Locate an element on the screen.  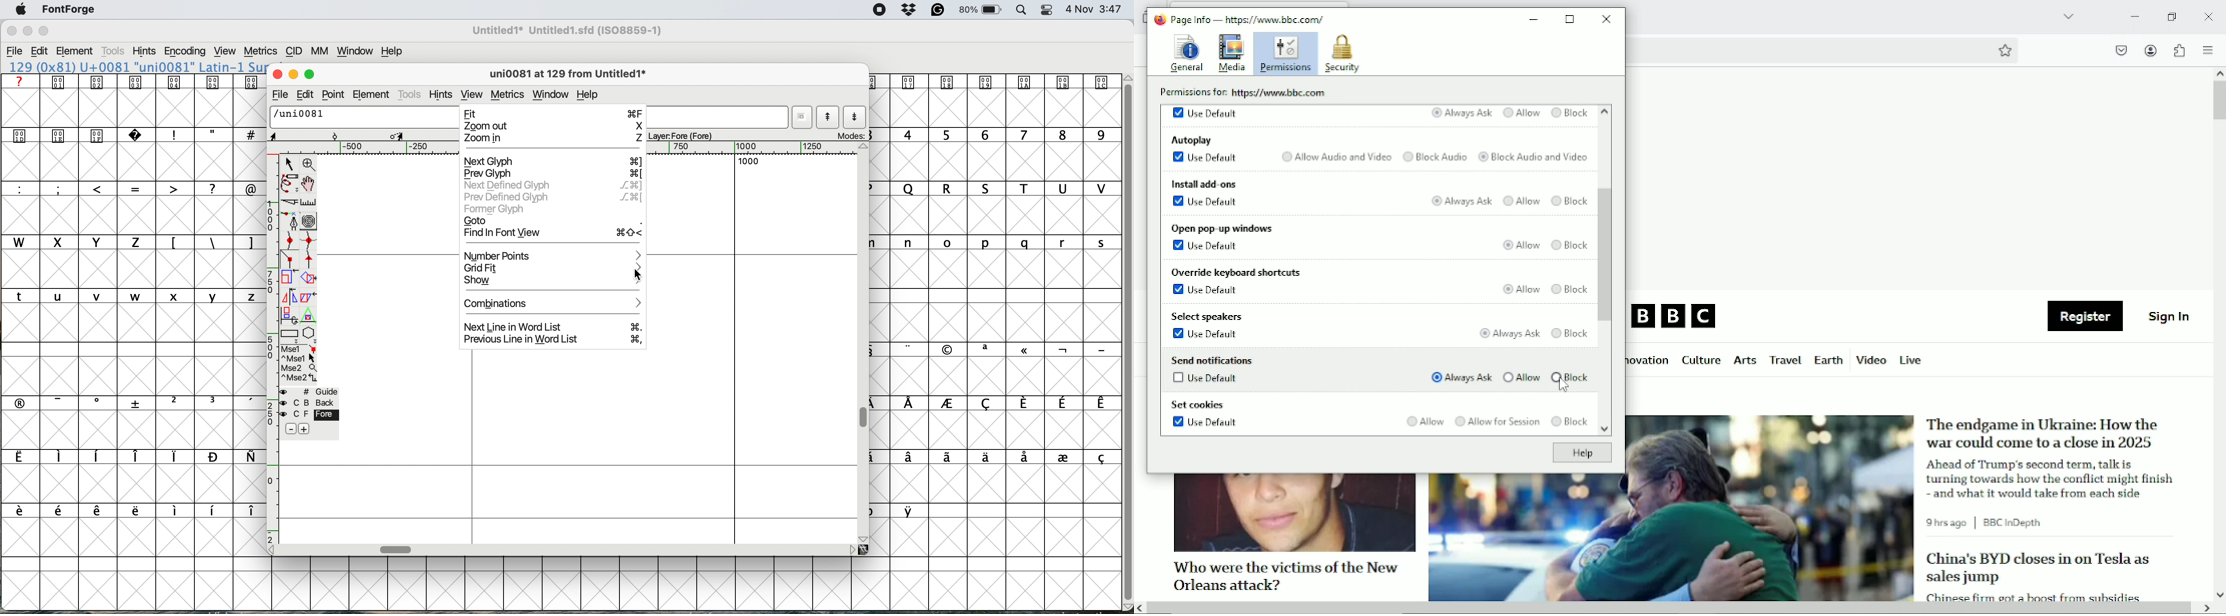
Block is located at coordinates (1569, 203).